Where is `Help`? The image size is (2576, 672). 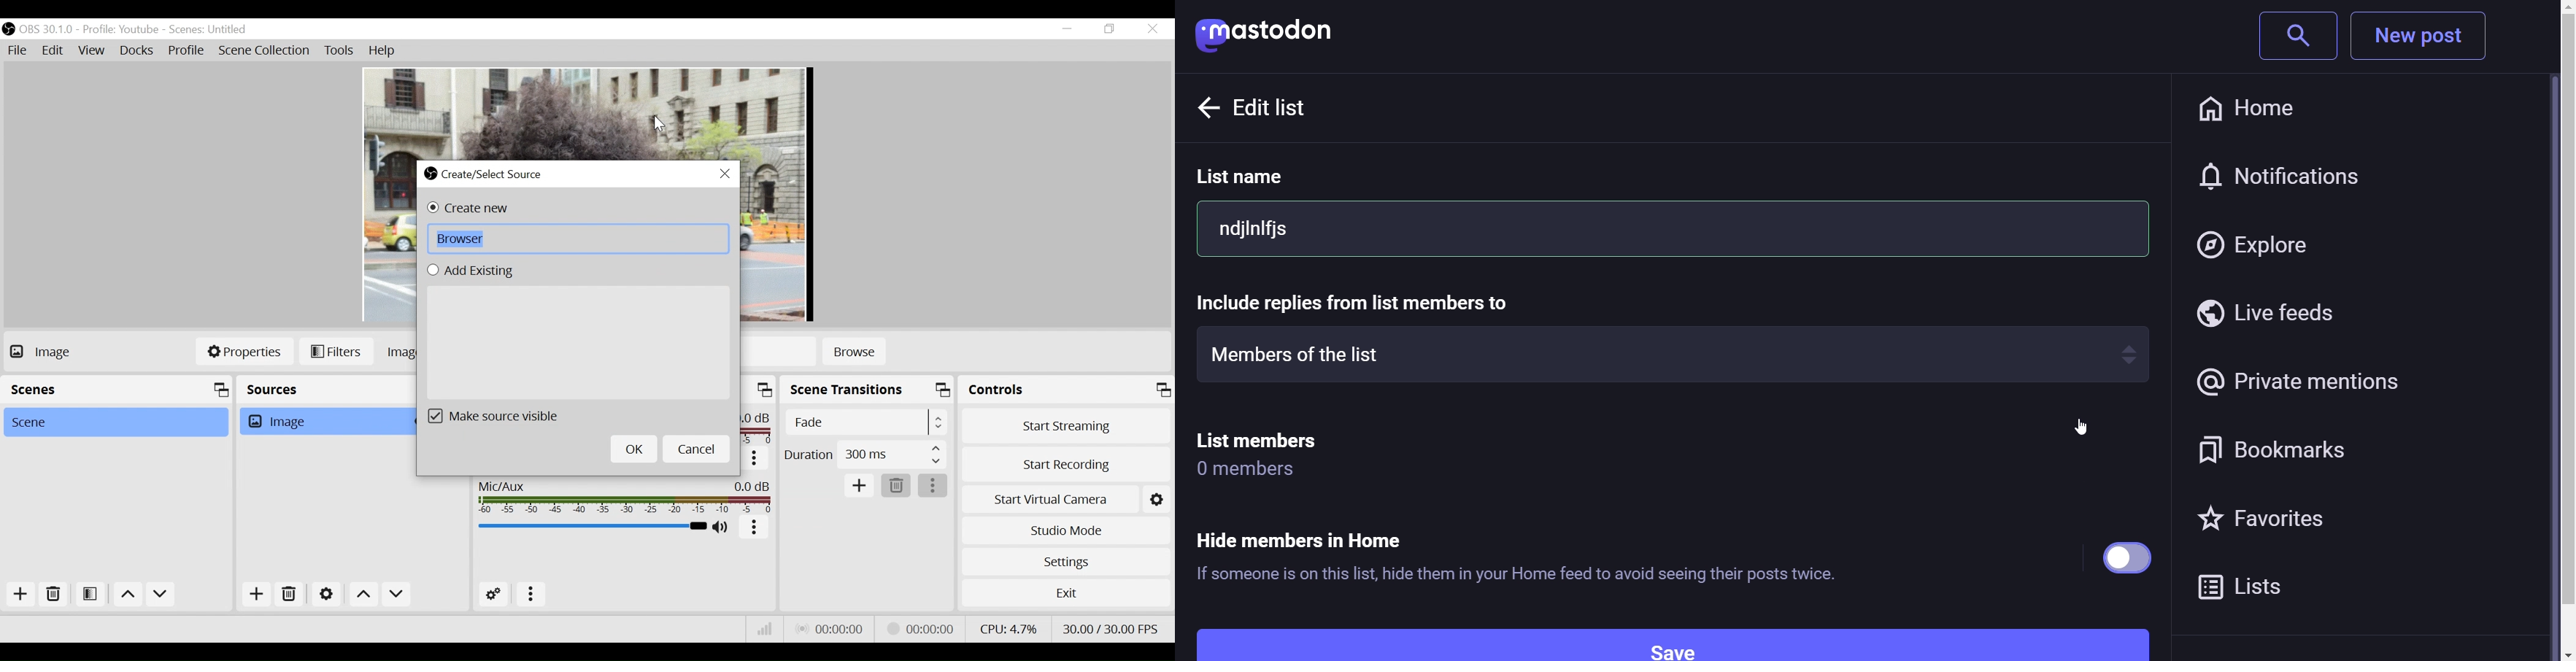
Help is located at coordinates (383, 51).